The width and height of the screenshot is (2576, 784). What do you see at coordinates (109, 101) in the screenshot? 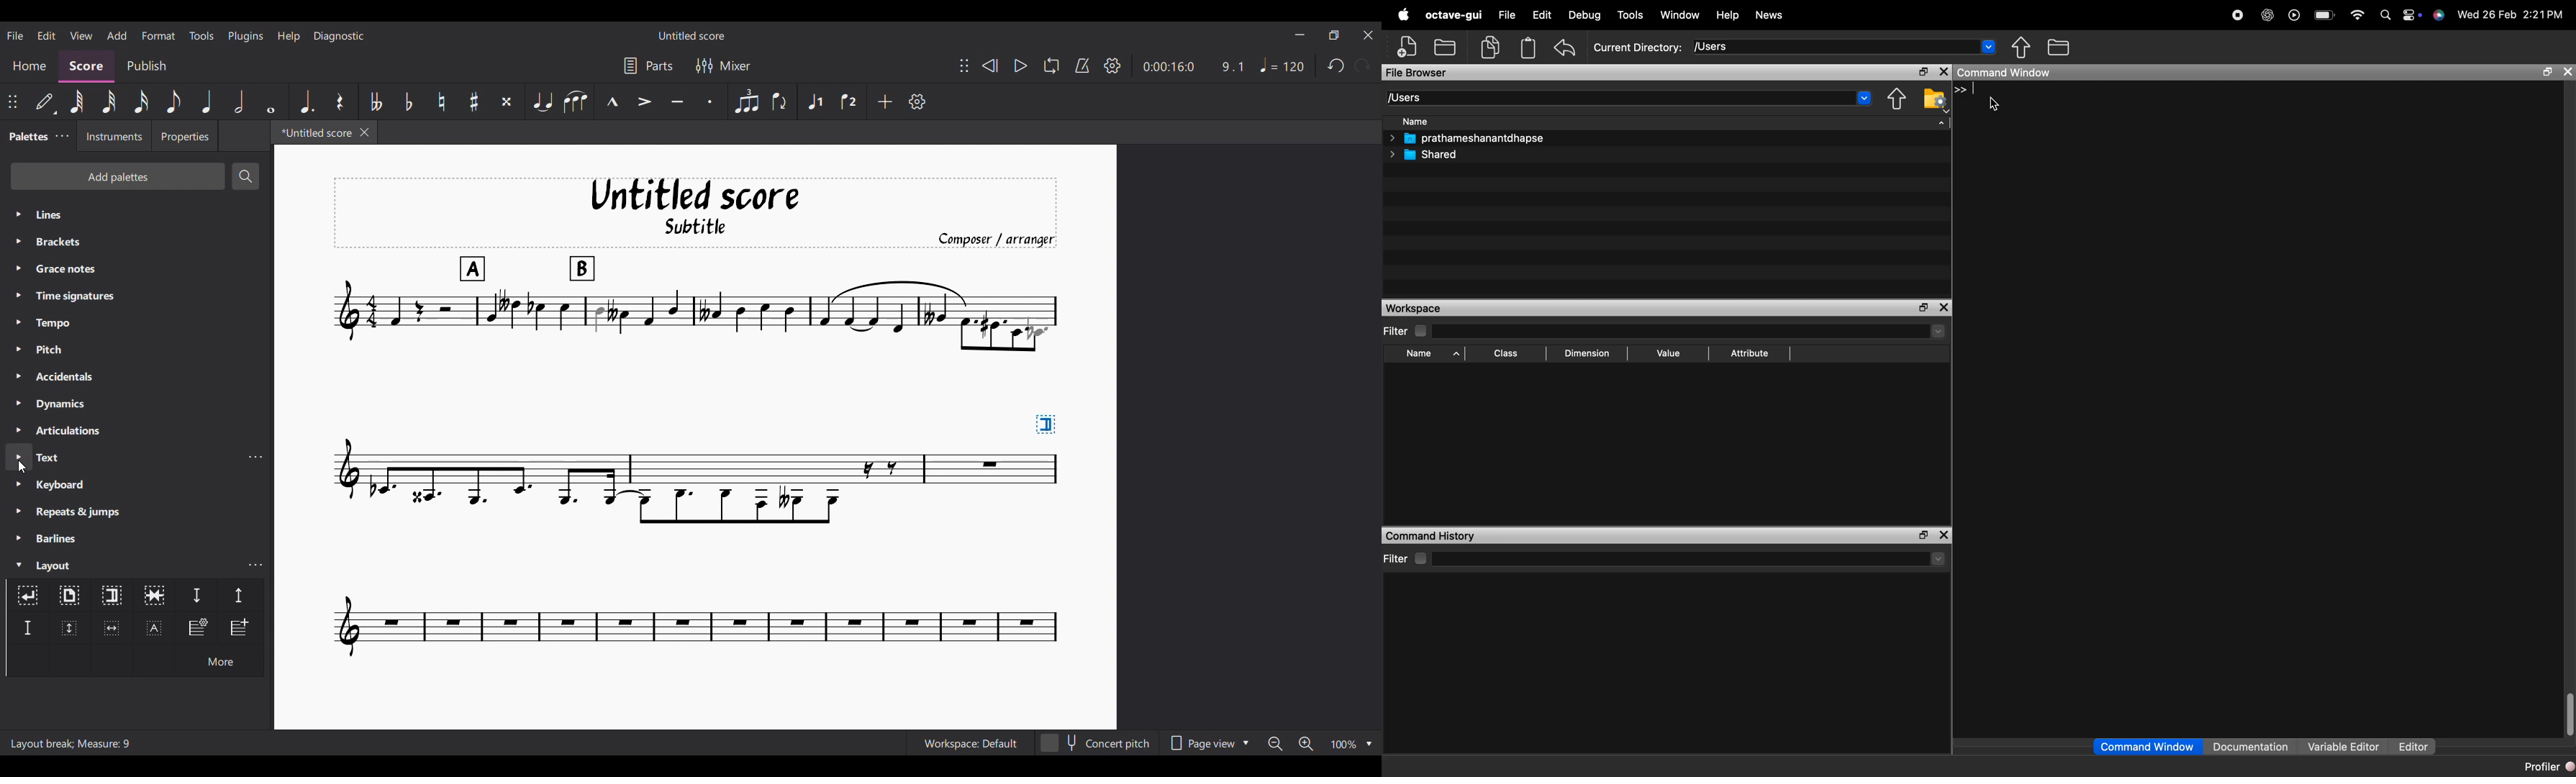
I see `32nd note` at bounding box center [109, 101].